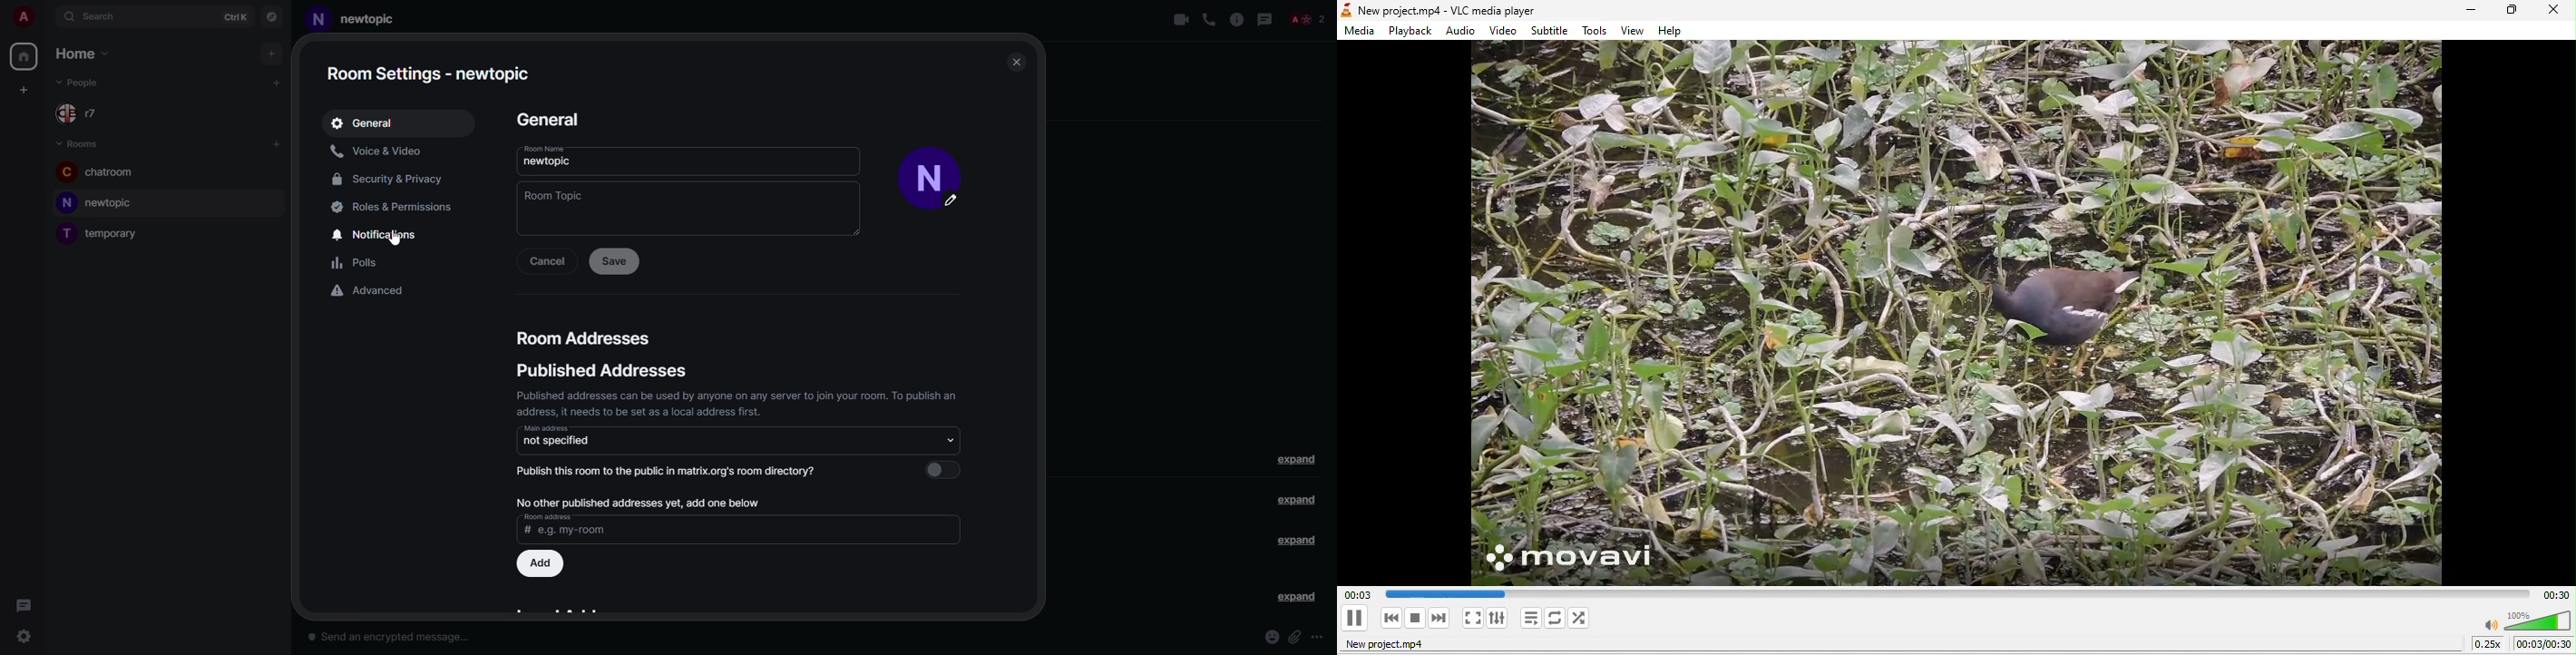  What do you see at coordinates (356, 22) in the screenshot?
I see `Newtopic` at bounding box center [356, 22].